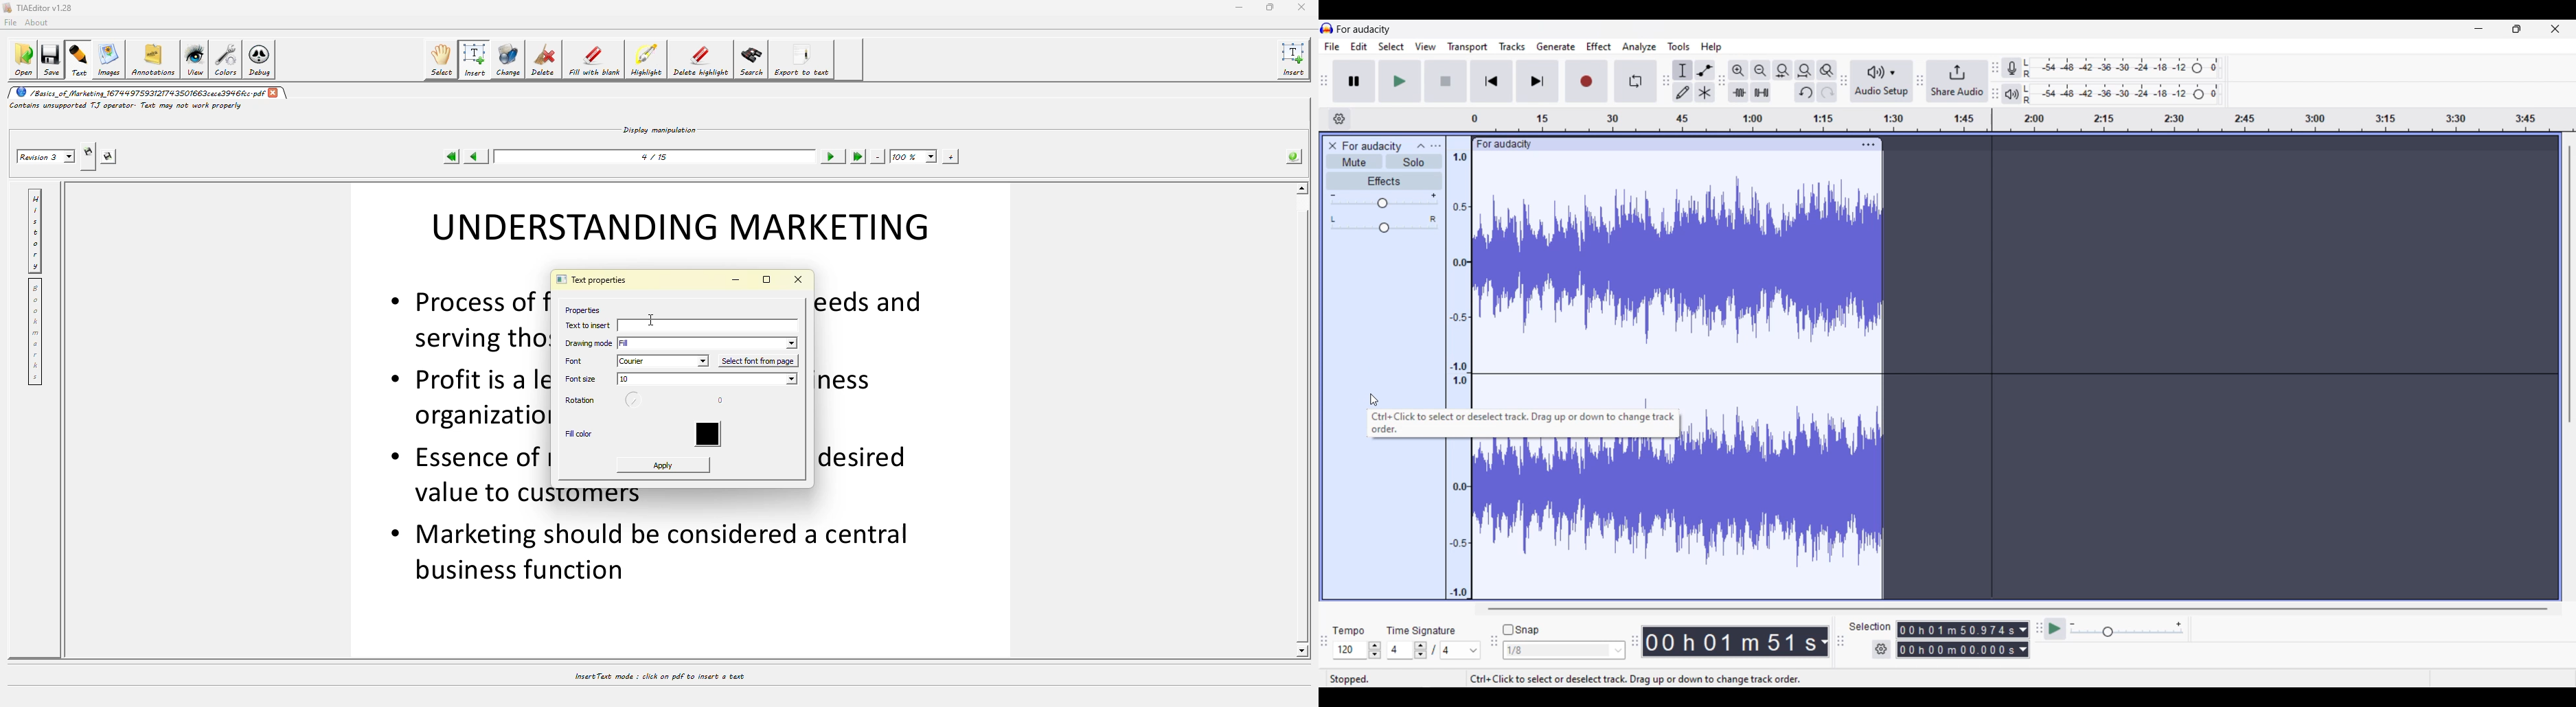 This screenshot has width=2576, height=728. What do you see at coordinates (1503, 144) in the screenshot?
I see `for audacity` at bounding box center [1503, 144].